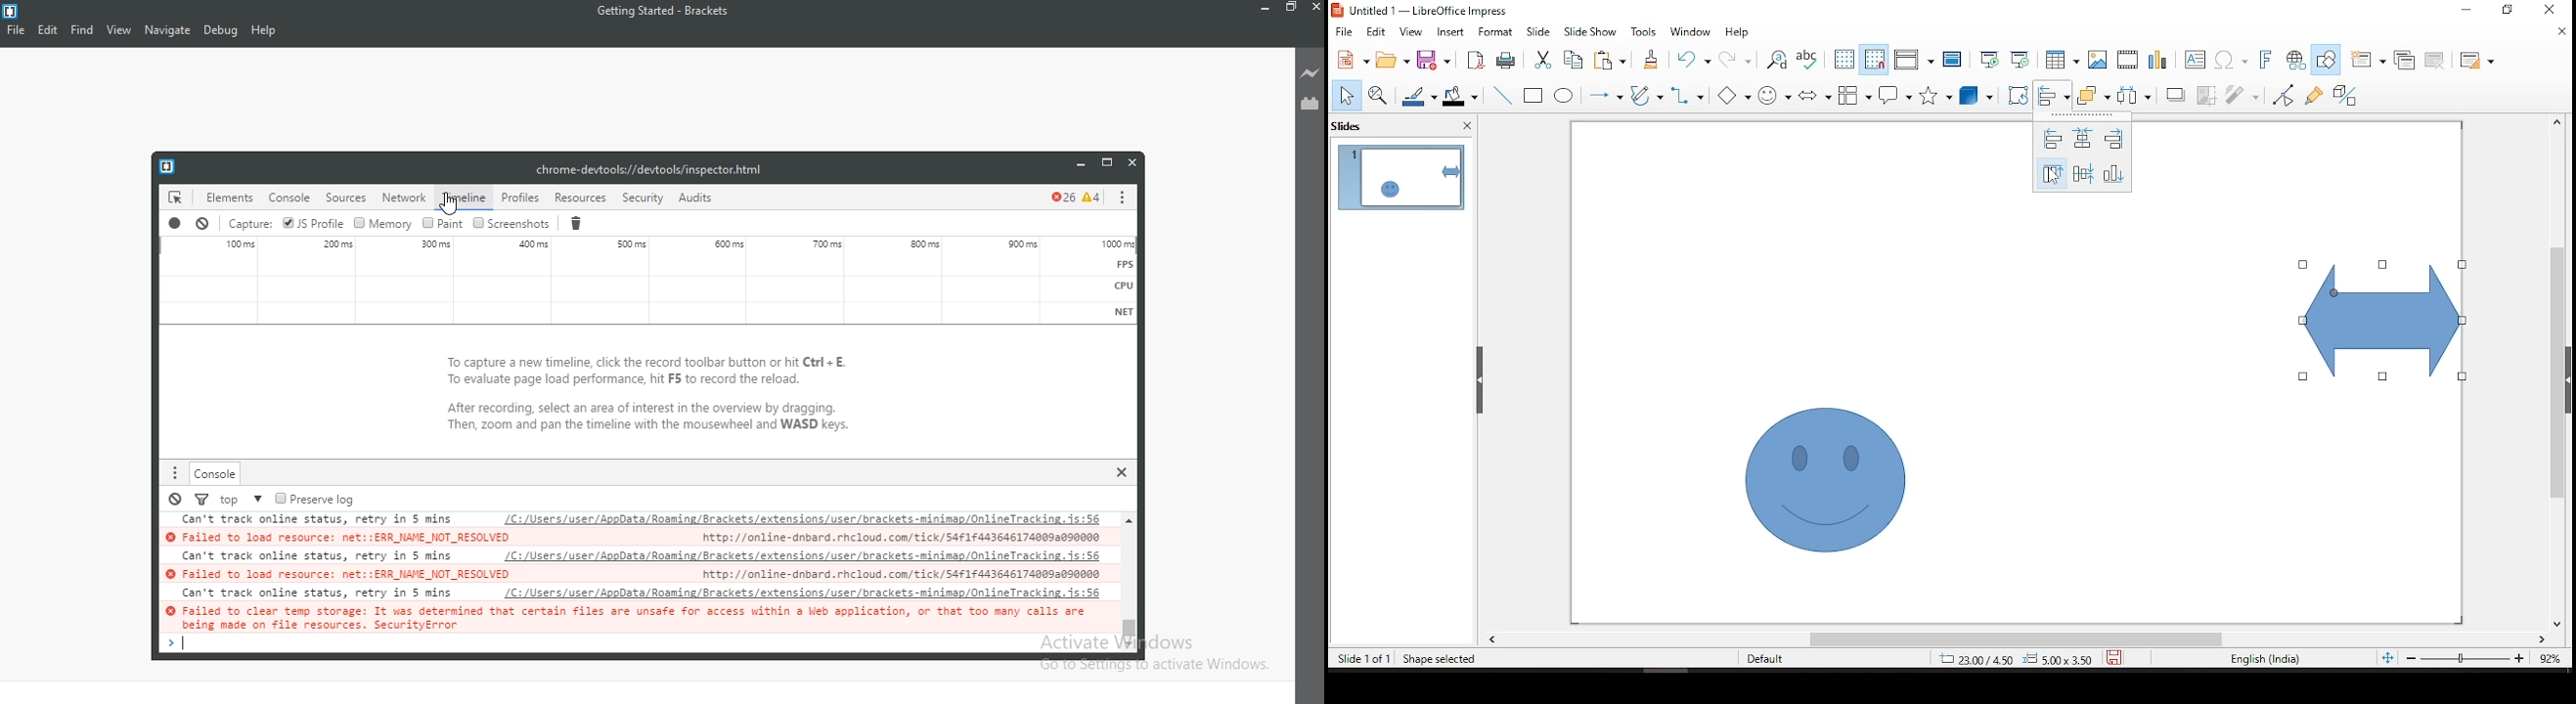 The image size is (2576, 728). What do you see at coordinates (1843, 58) in the screenshot?
I see `display grid` at bounding box center [1843, 58].